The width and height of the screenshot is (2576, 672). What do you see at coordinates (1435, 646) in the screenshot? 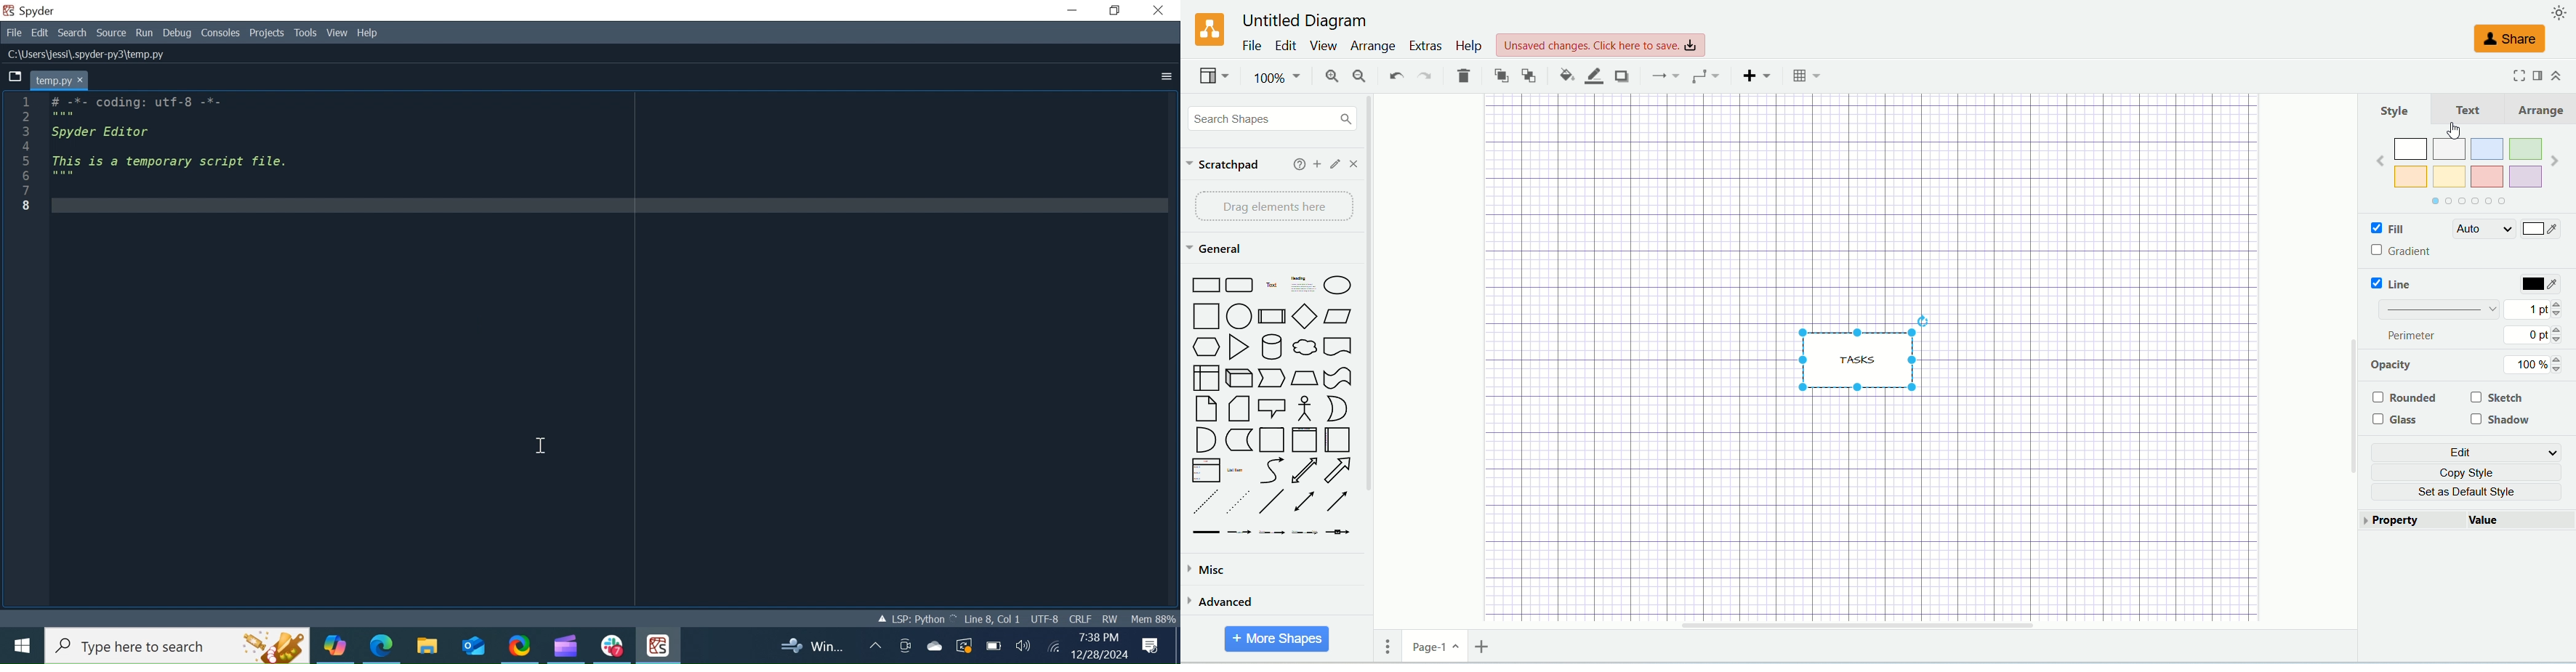
I see `page 1` at bounding box center [1435, 646].